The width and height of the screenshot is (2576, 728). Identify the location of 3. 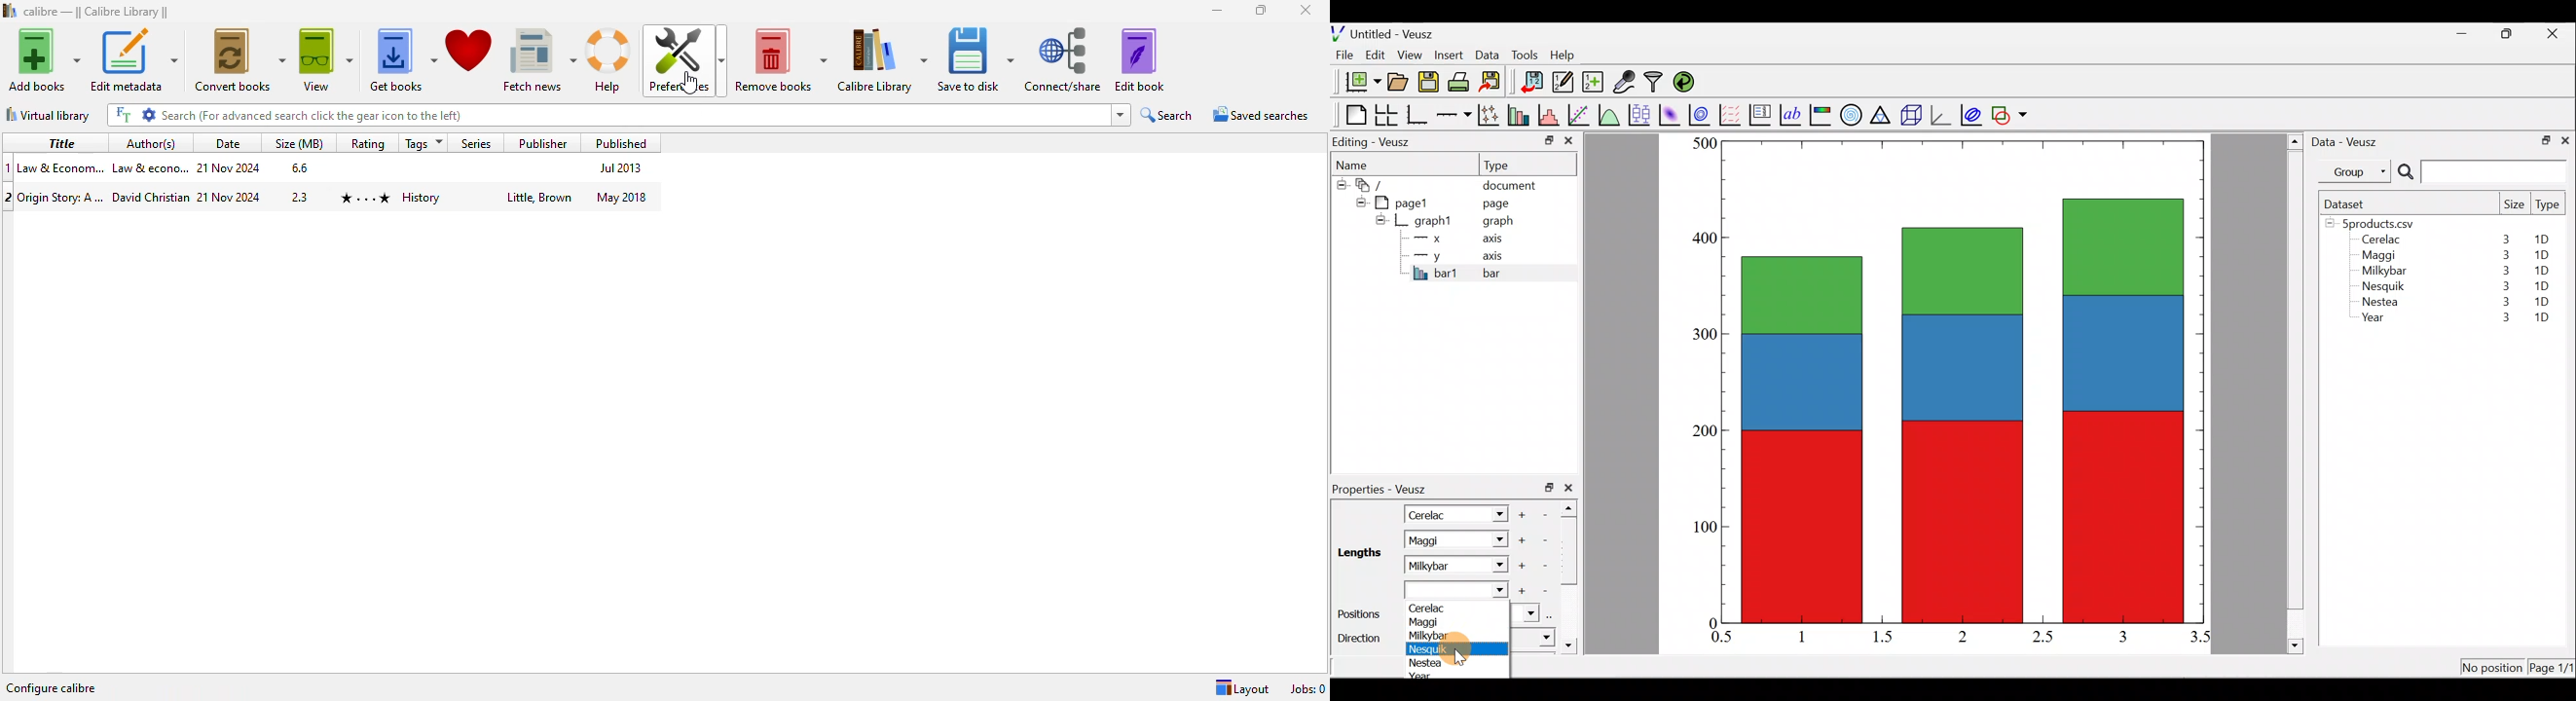
(2503, 255).